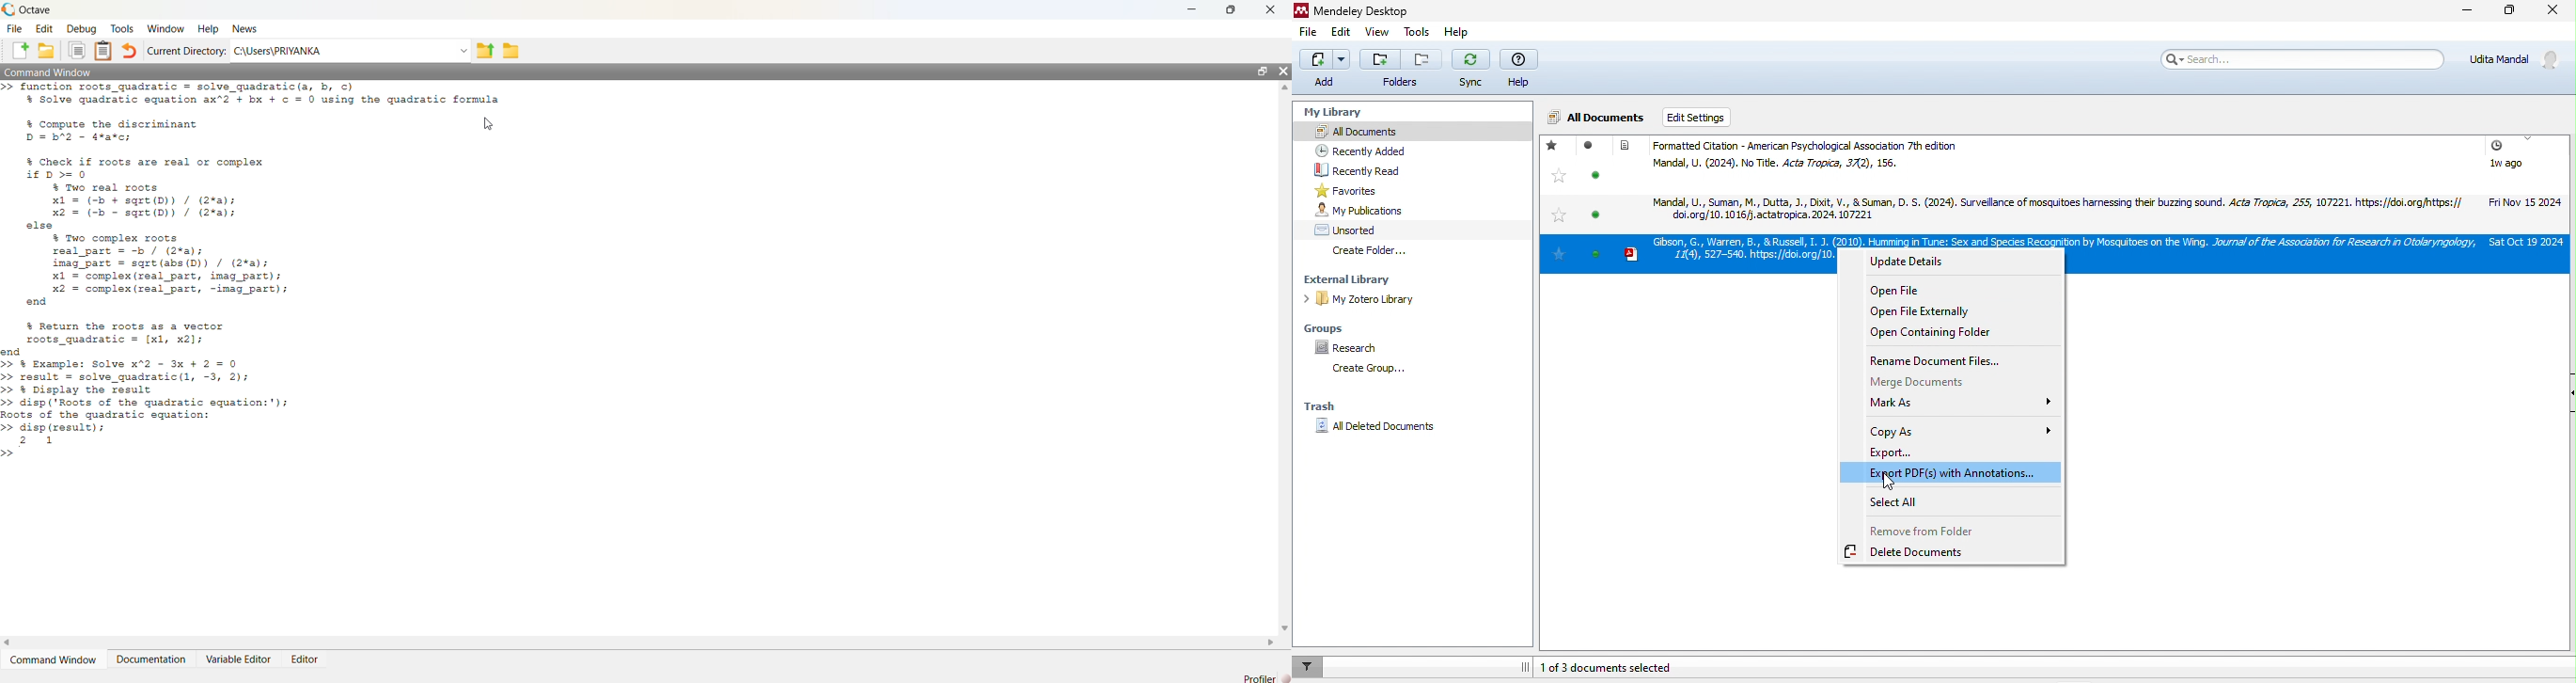  Describe the element at coordinates (122, 30) in the screenshot. I see `Tools` at that location.